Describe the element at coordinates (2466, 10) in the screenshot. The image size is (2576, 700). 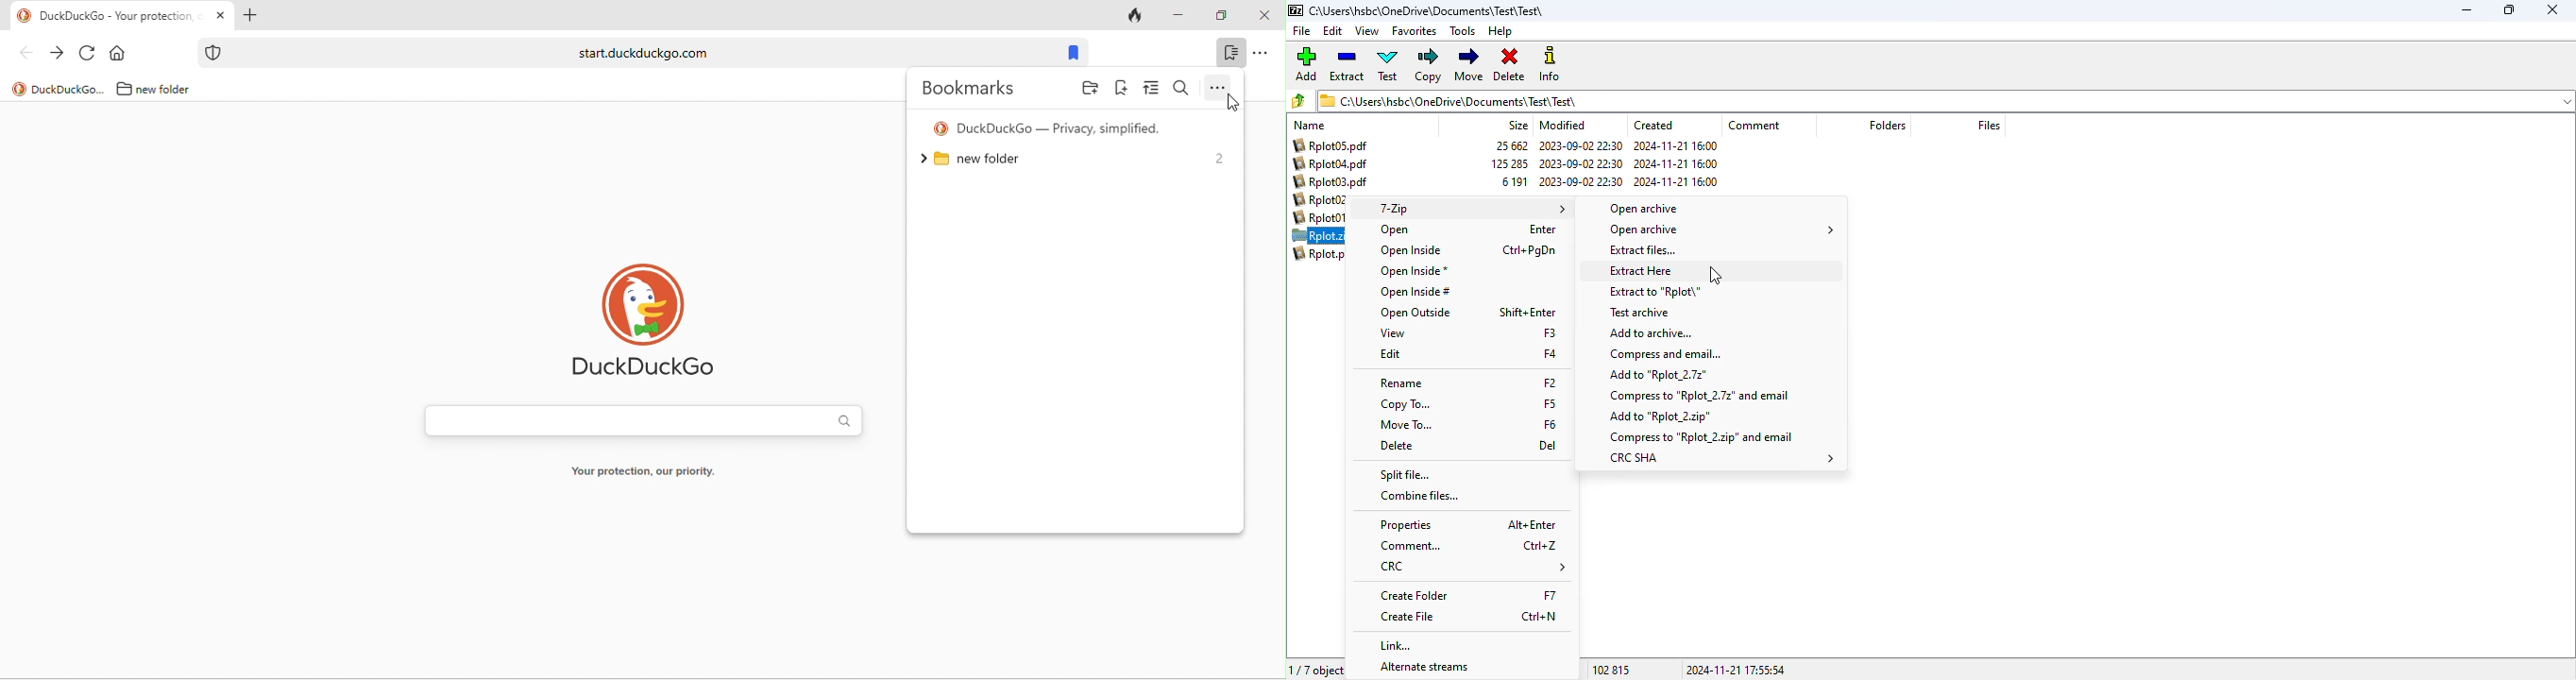
I see `minimize` at that location.